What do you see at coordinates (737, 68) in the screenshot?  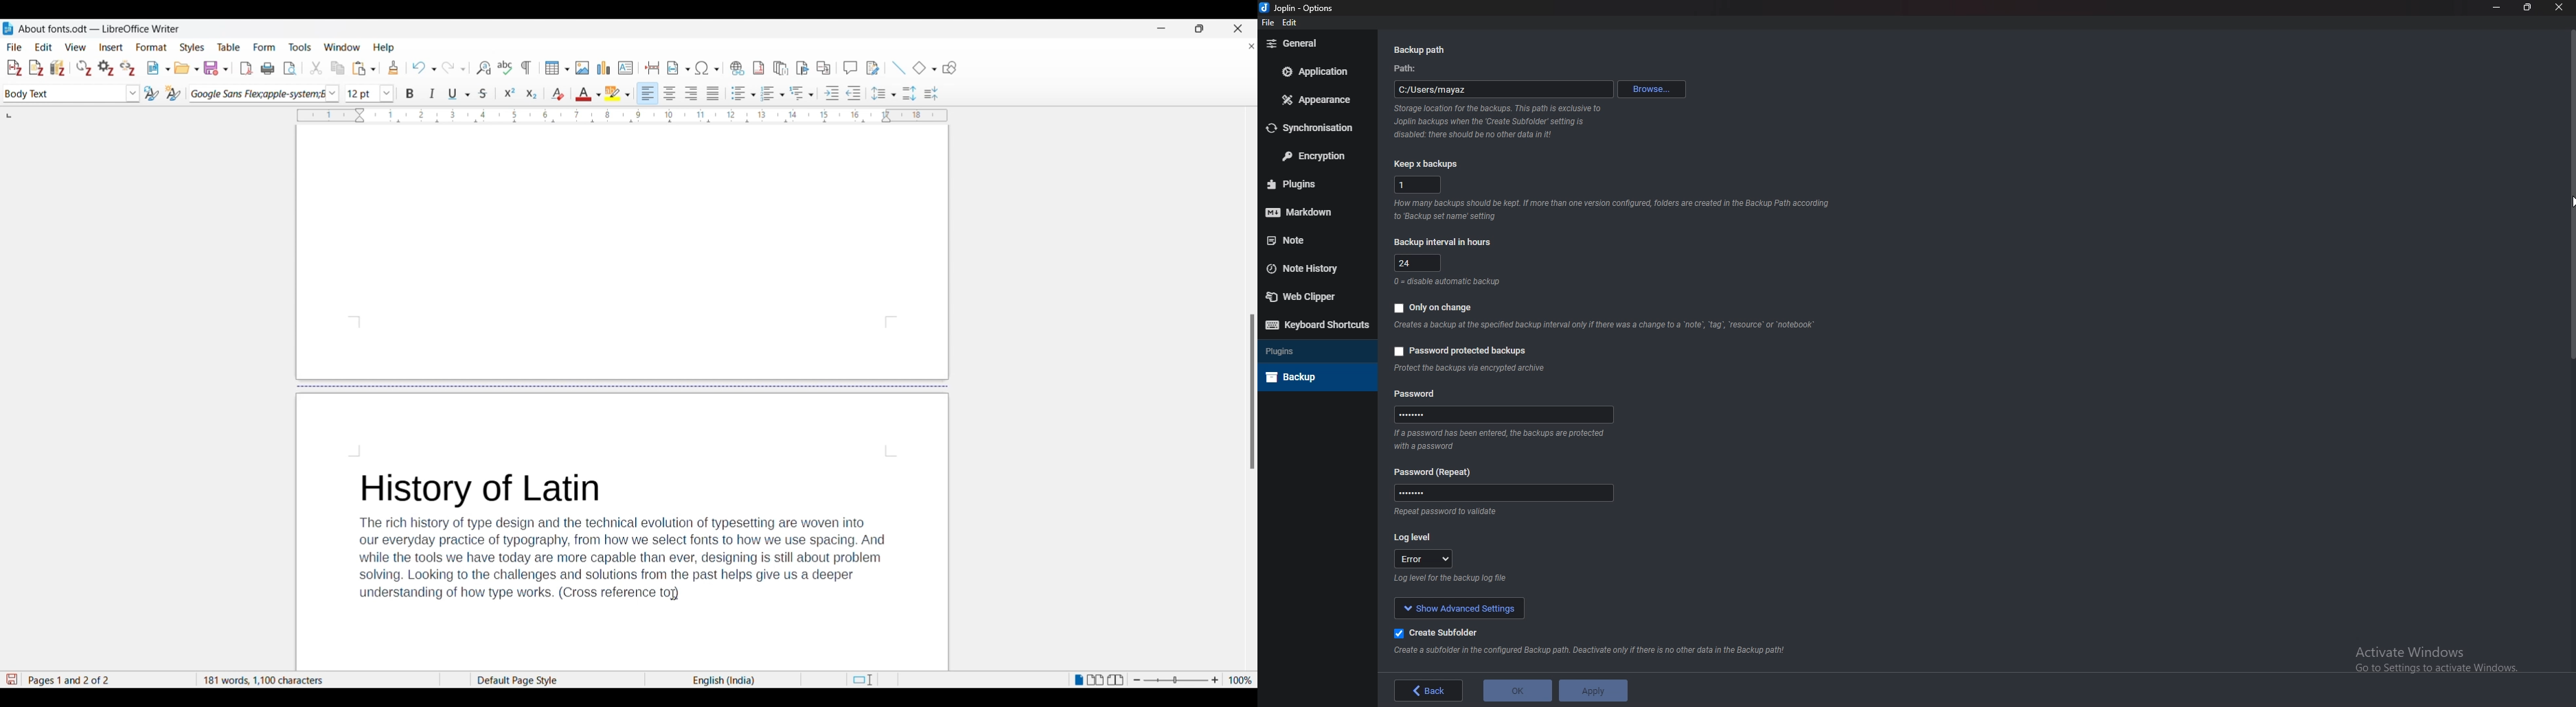 I see `Insert hyperlink` at bounding box center [737, 68].